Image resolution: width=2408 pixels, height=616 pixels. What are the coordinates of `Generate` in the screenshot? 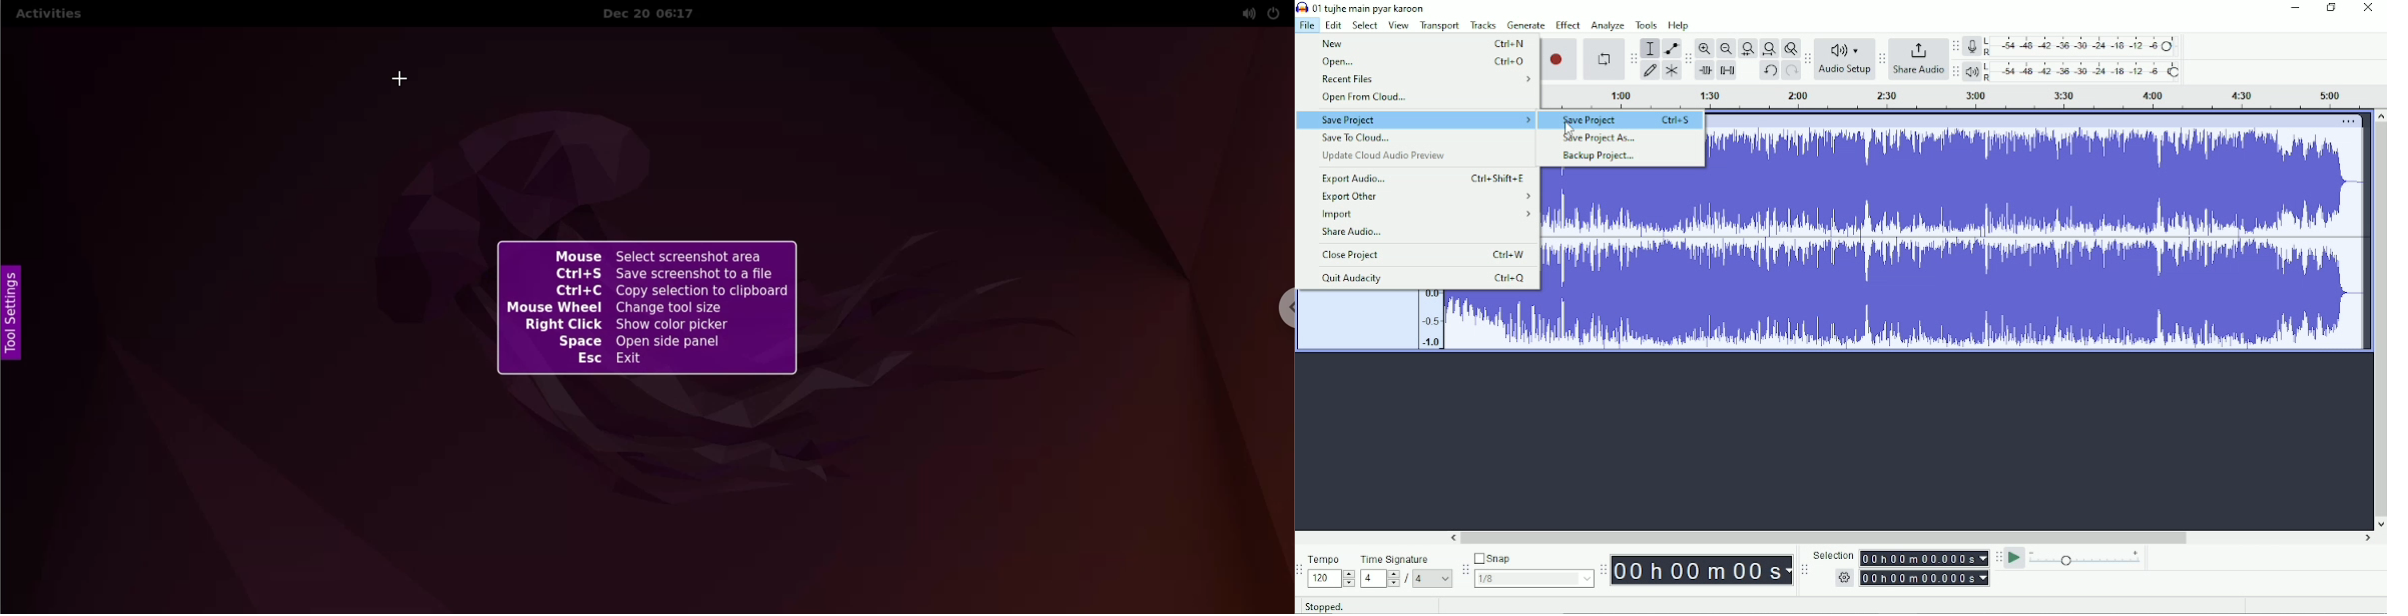 It's located at (1527, 26).